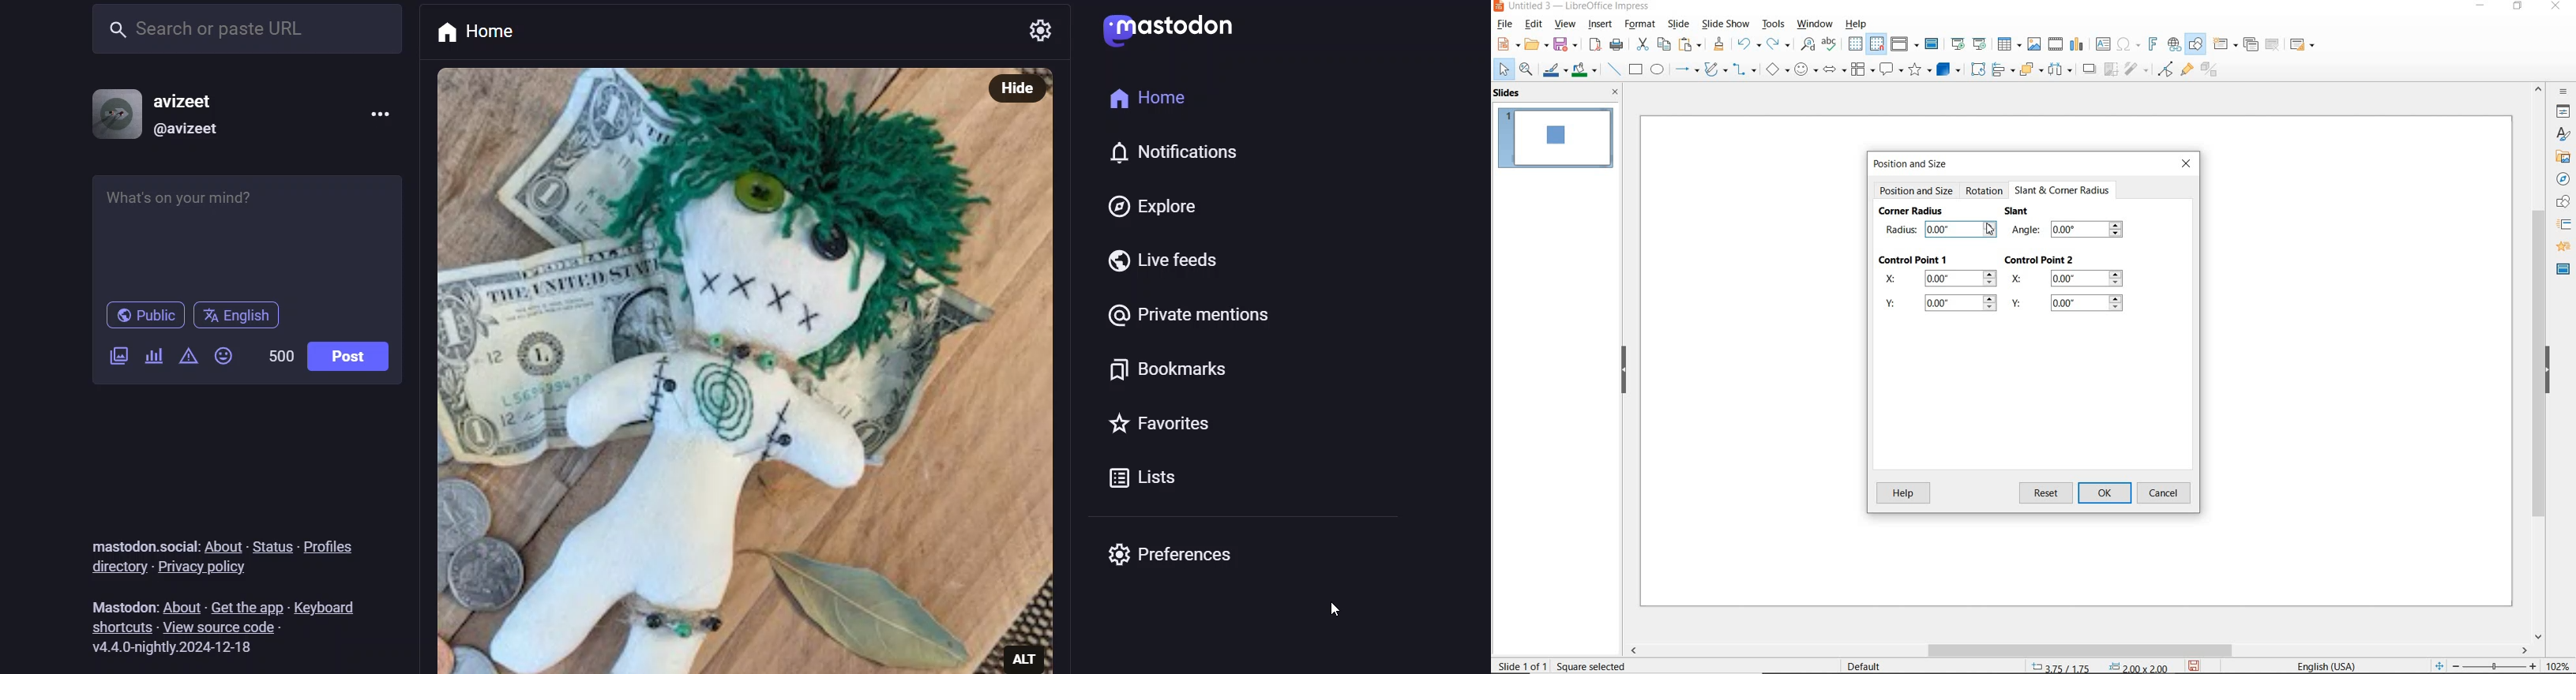 This screenshot has width=2576, height=700. What do you see at coordinates (2046, 492) in the screenshot?
I see `RESET` at bounding box center [2046, 492].